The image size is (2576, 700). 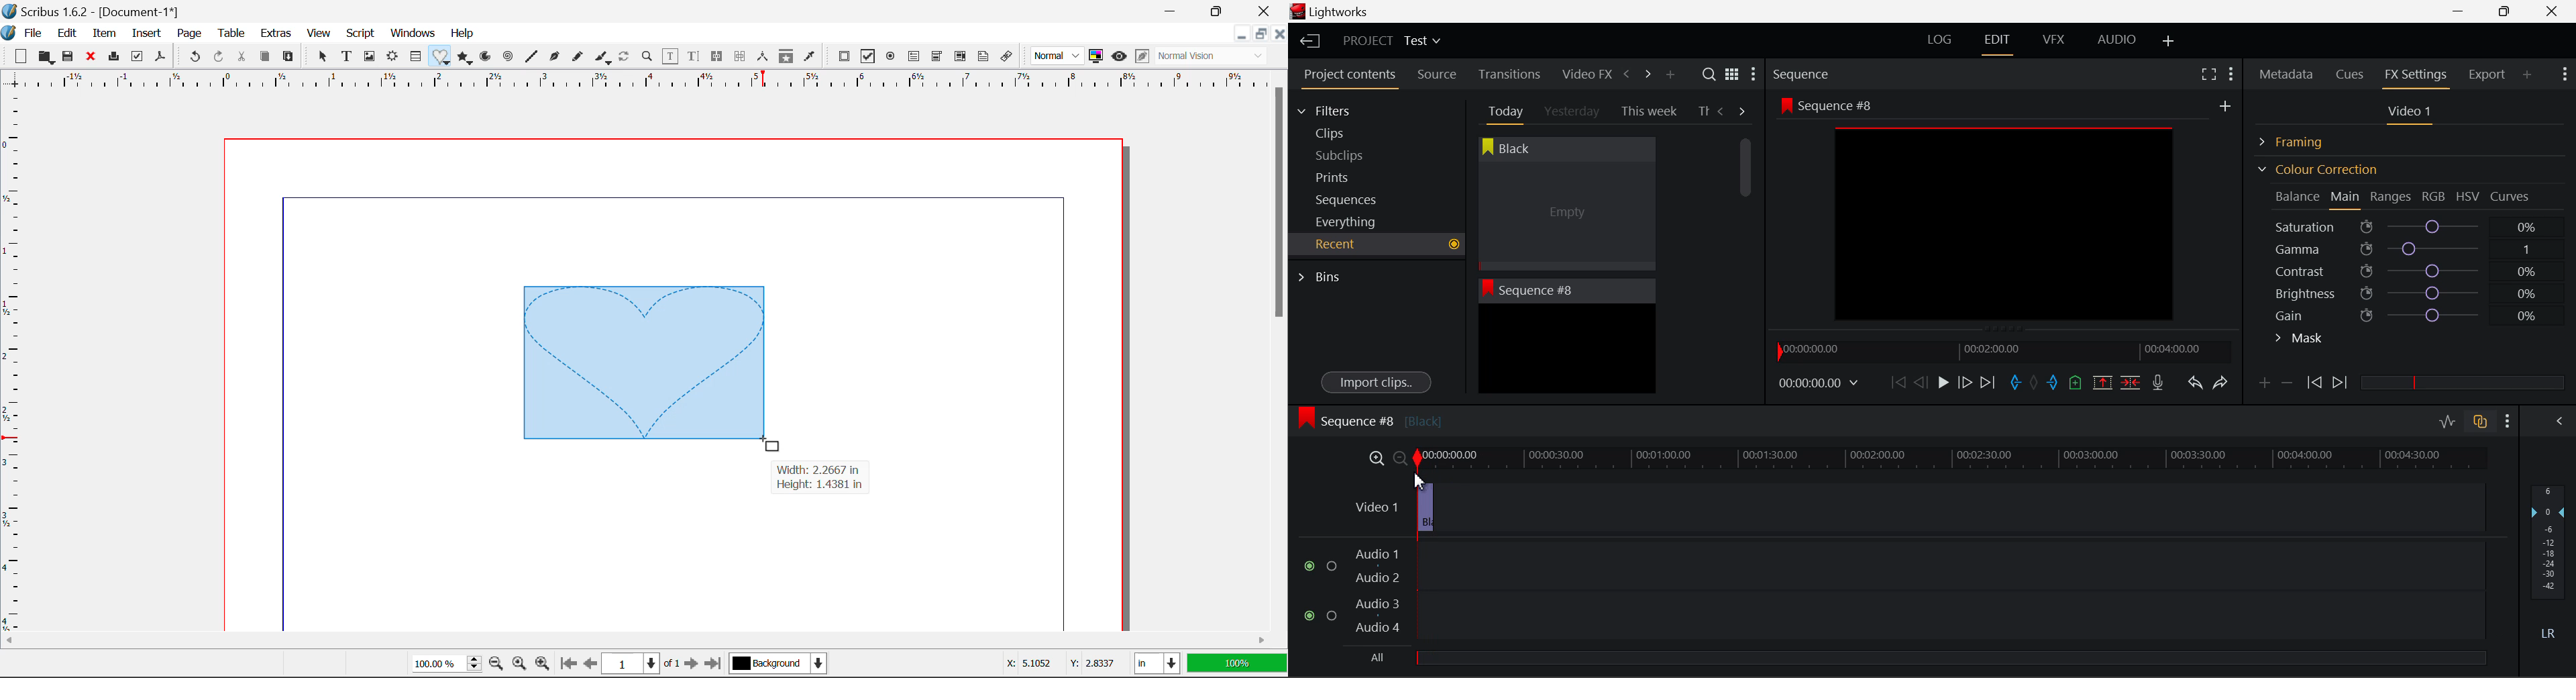 What do you see at coordinates (1732, 74) in the screenshot?
I see `Toggle list and title view` at bounding box center [1732, 74].